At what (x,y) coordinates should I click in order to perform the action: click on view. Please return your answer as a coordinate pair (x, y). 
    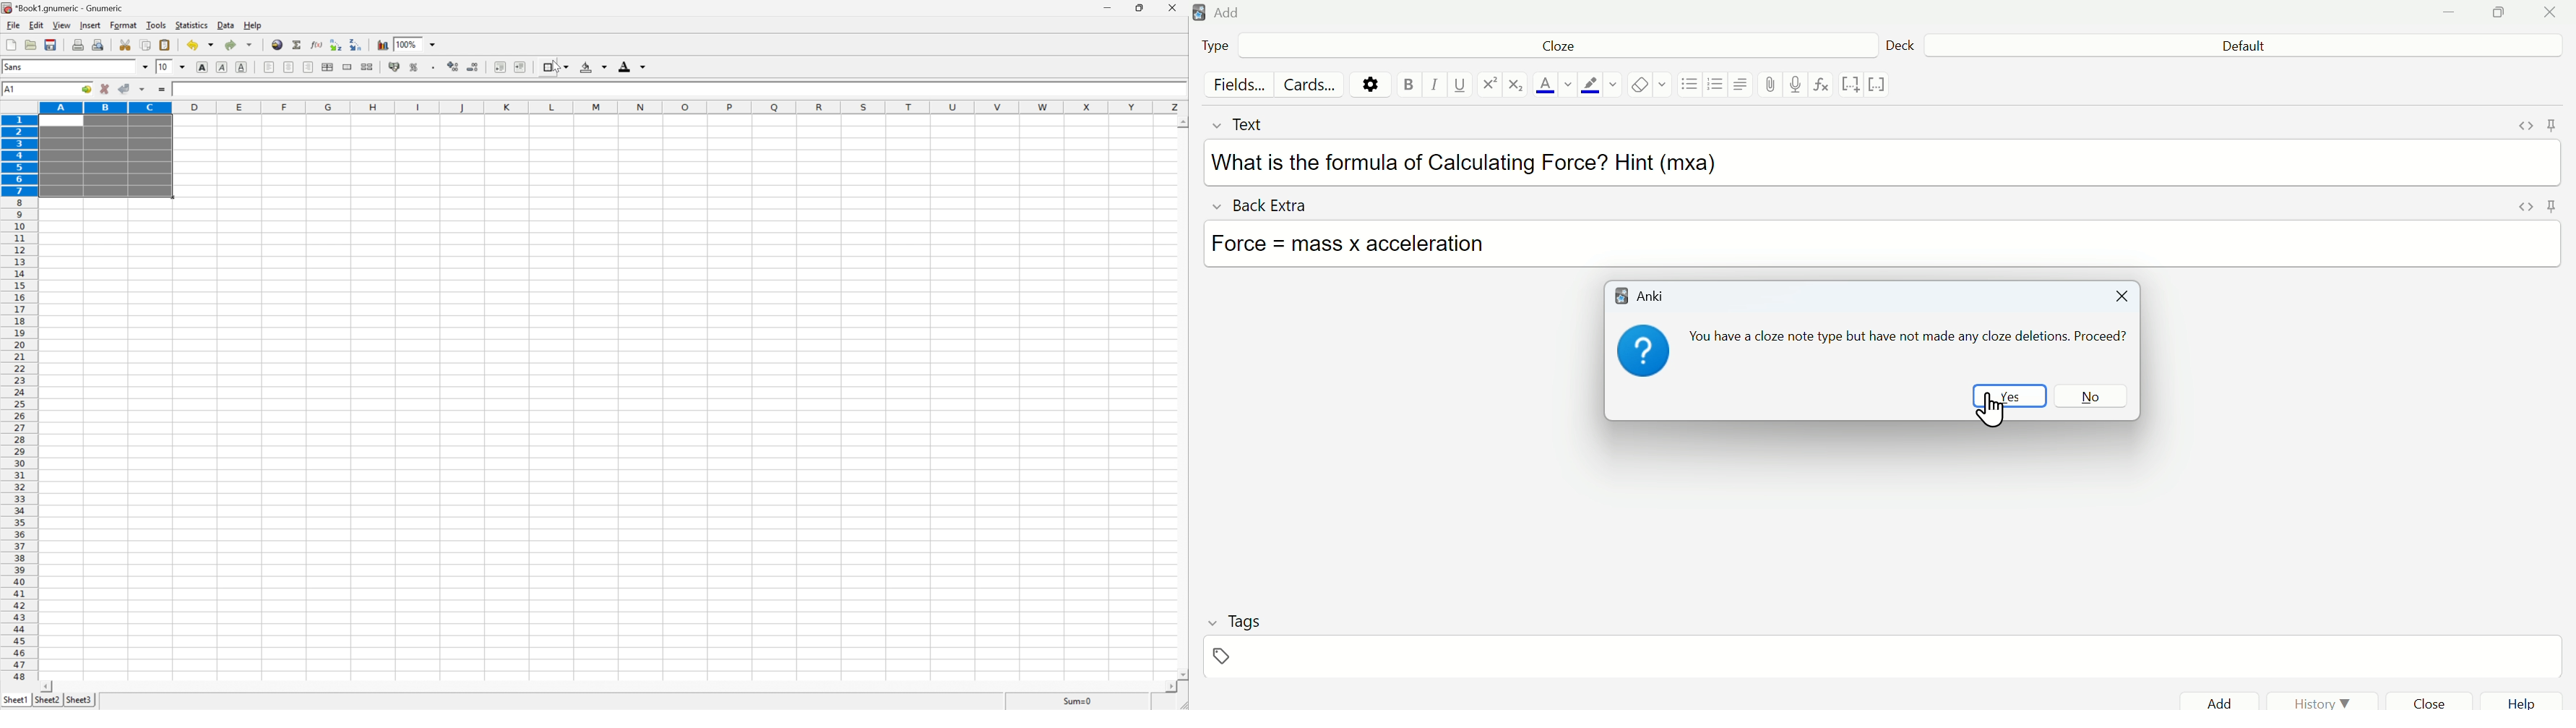
    Looking at the image, I should click on (60, 26).